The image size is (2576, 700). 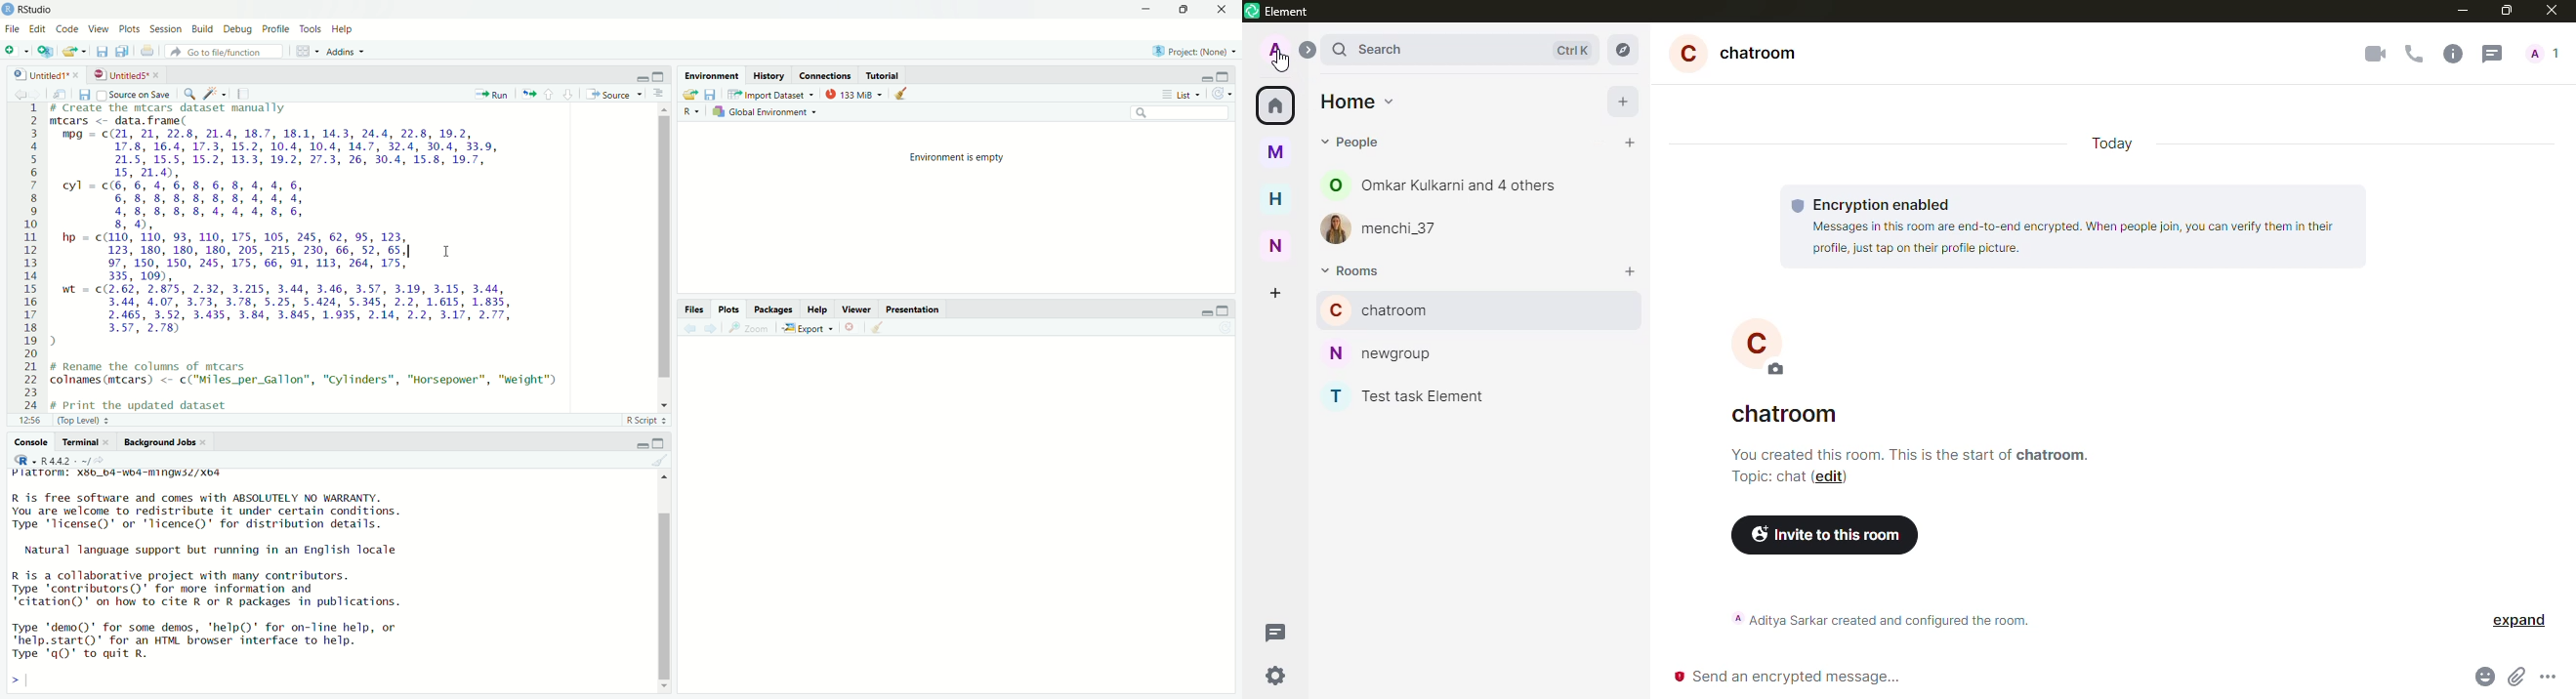 I want to click on Profile, so click(x=278, y=30).